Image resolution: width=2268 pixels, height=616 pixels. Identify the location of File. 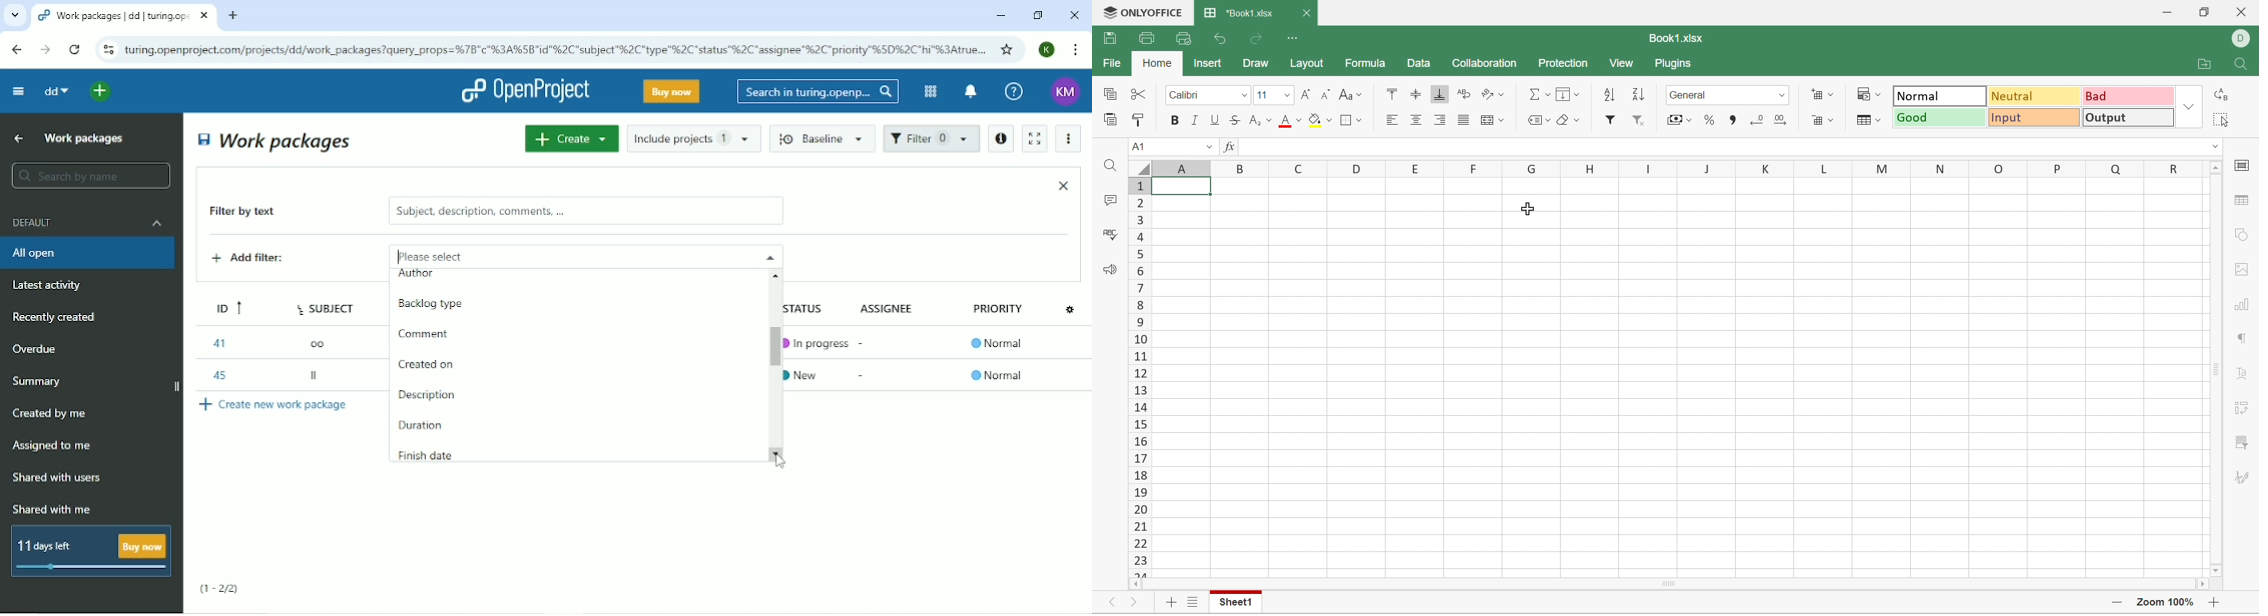
(1113, 64).